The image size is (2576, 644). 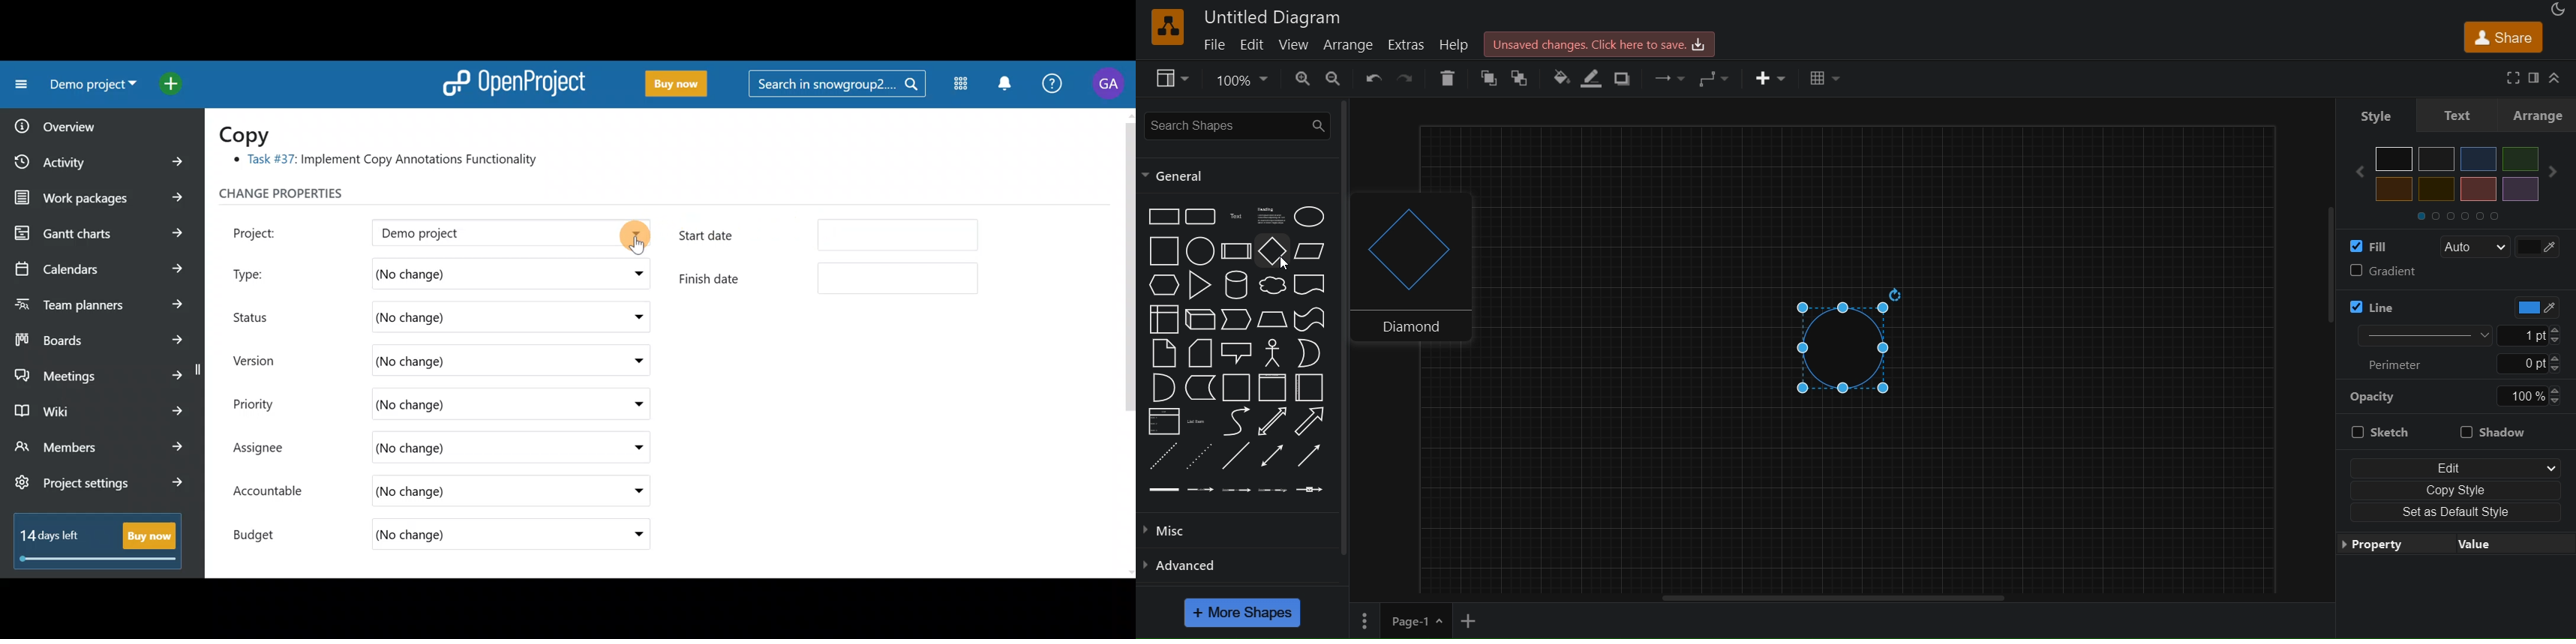 What do you see at coordinates (1162, 389) in the screenshot?
I see `and` at bounding box center [1162, 389].